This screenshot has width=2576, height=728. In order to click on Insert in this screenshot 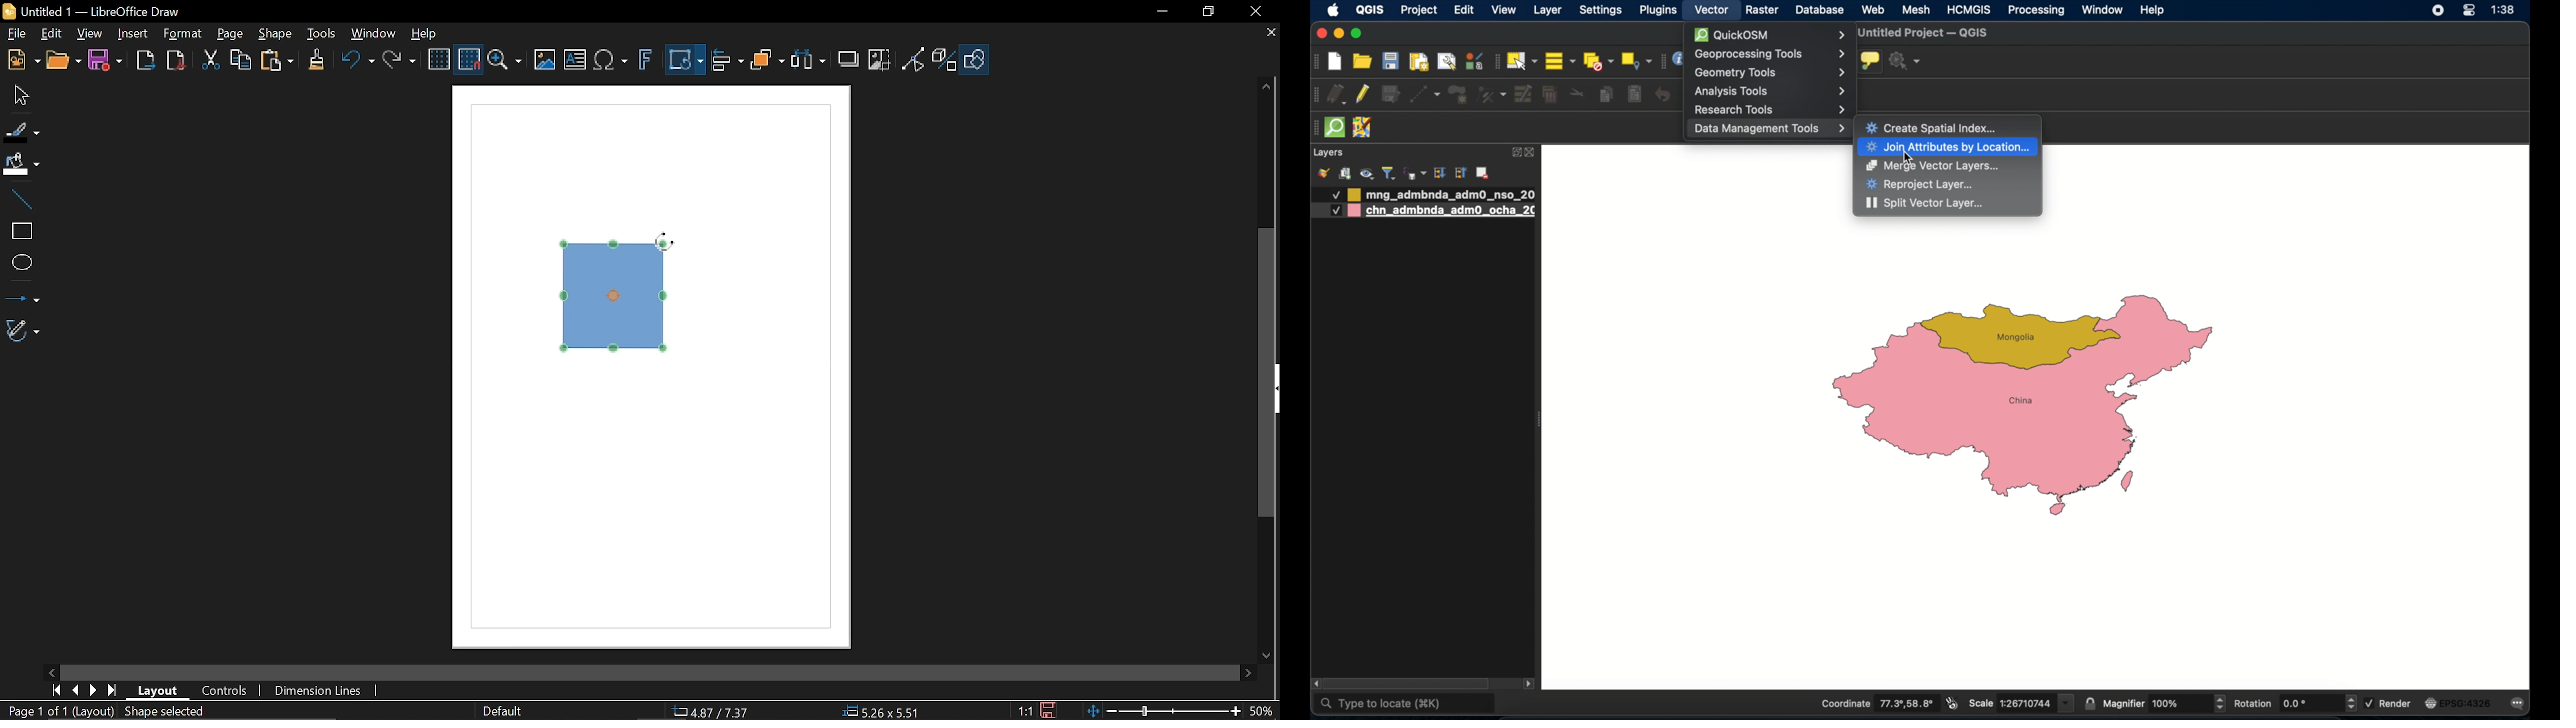, I will do `click(131, 33)`.